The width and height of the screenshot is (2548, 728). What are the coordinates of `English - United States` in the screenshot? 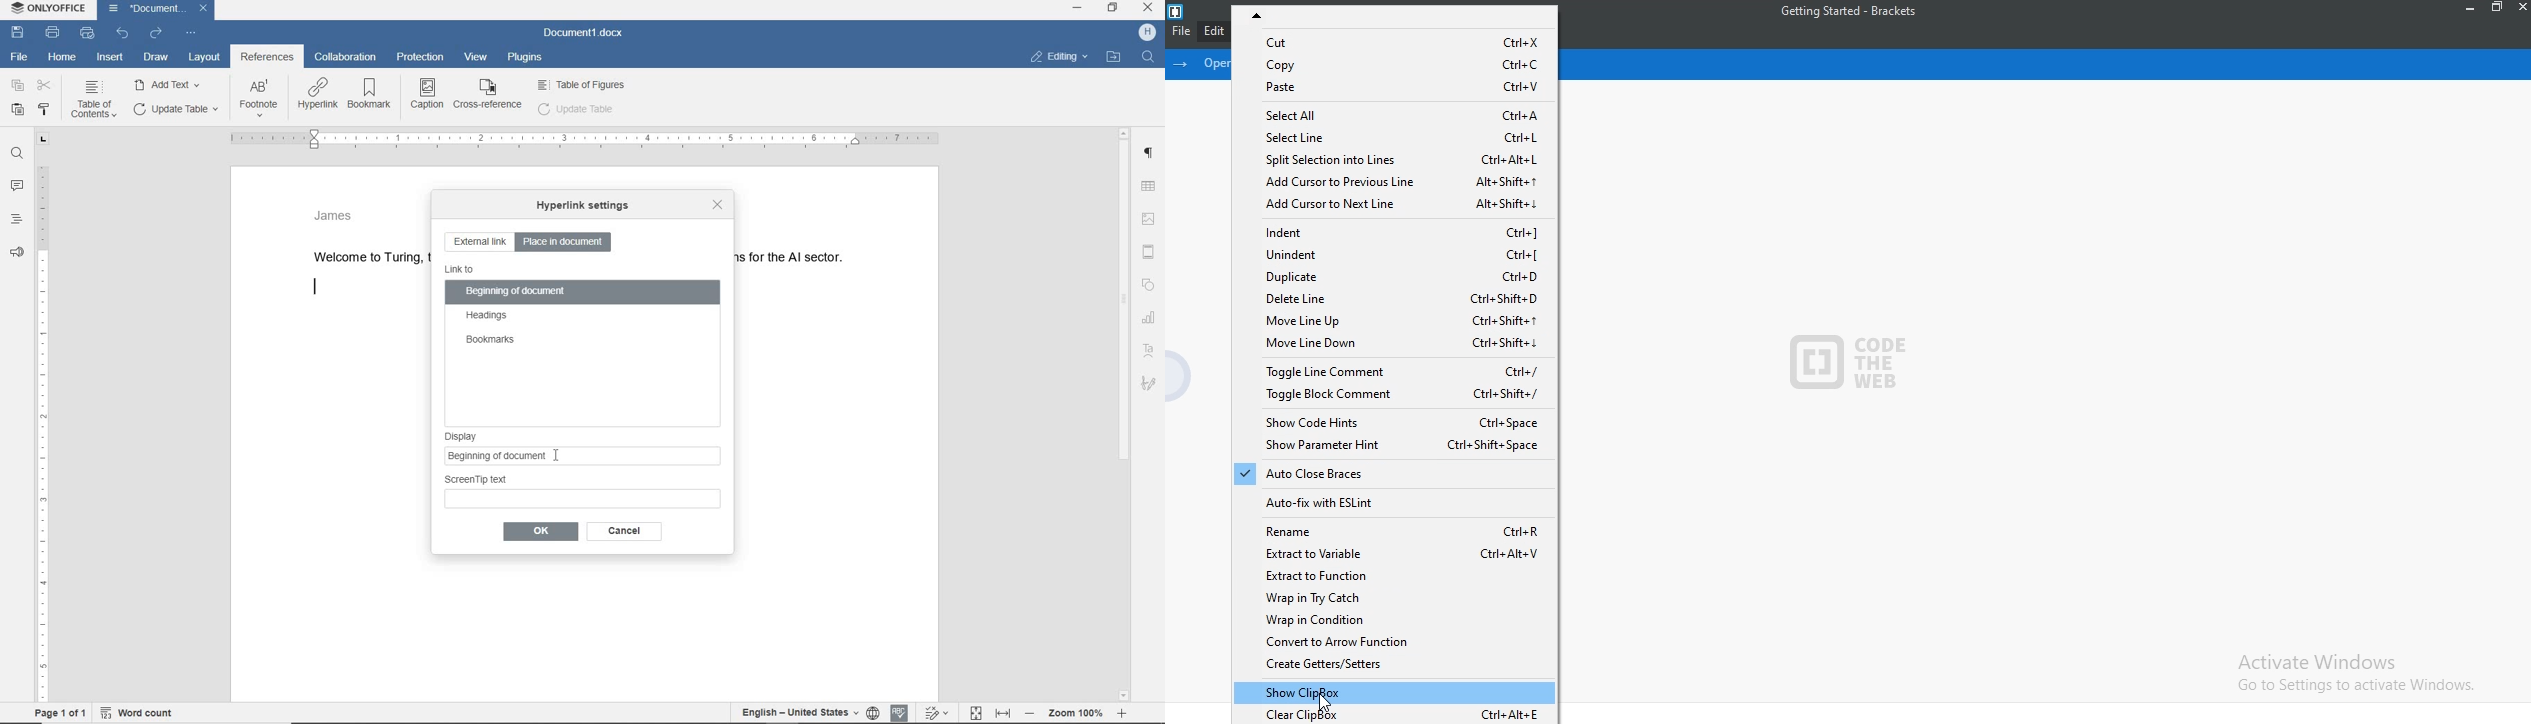 It's located at (791, 714).